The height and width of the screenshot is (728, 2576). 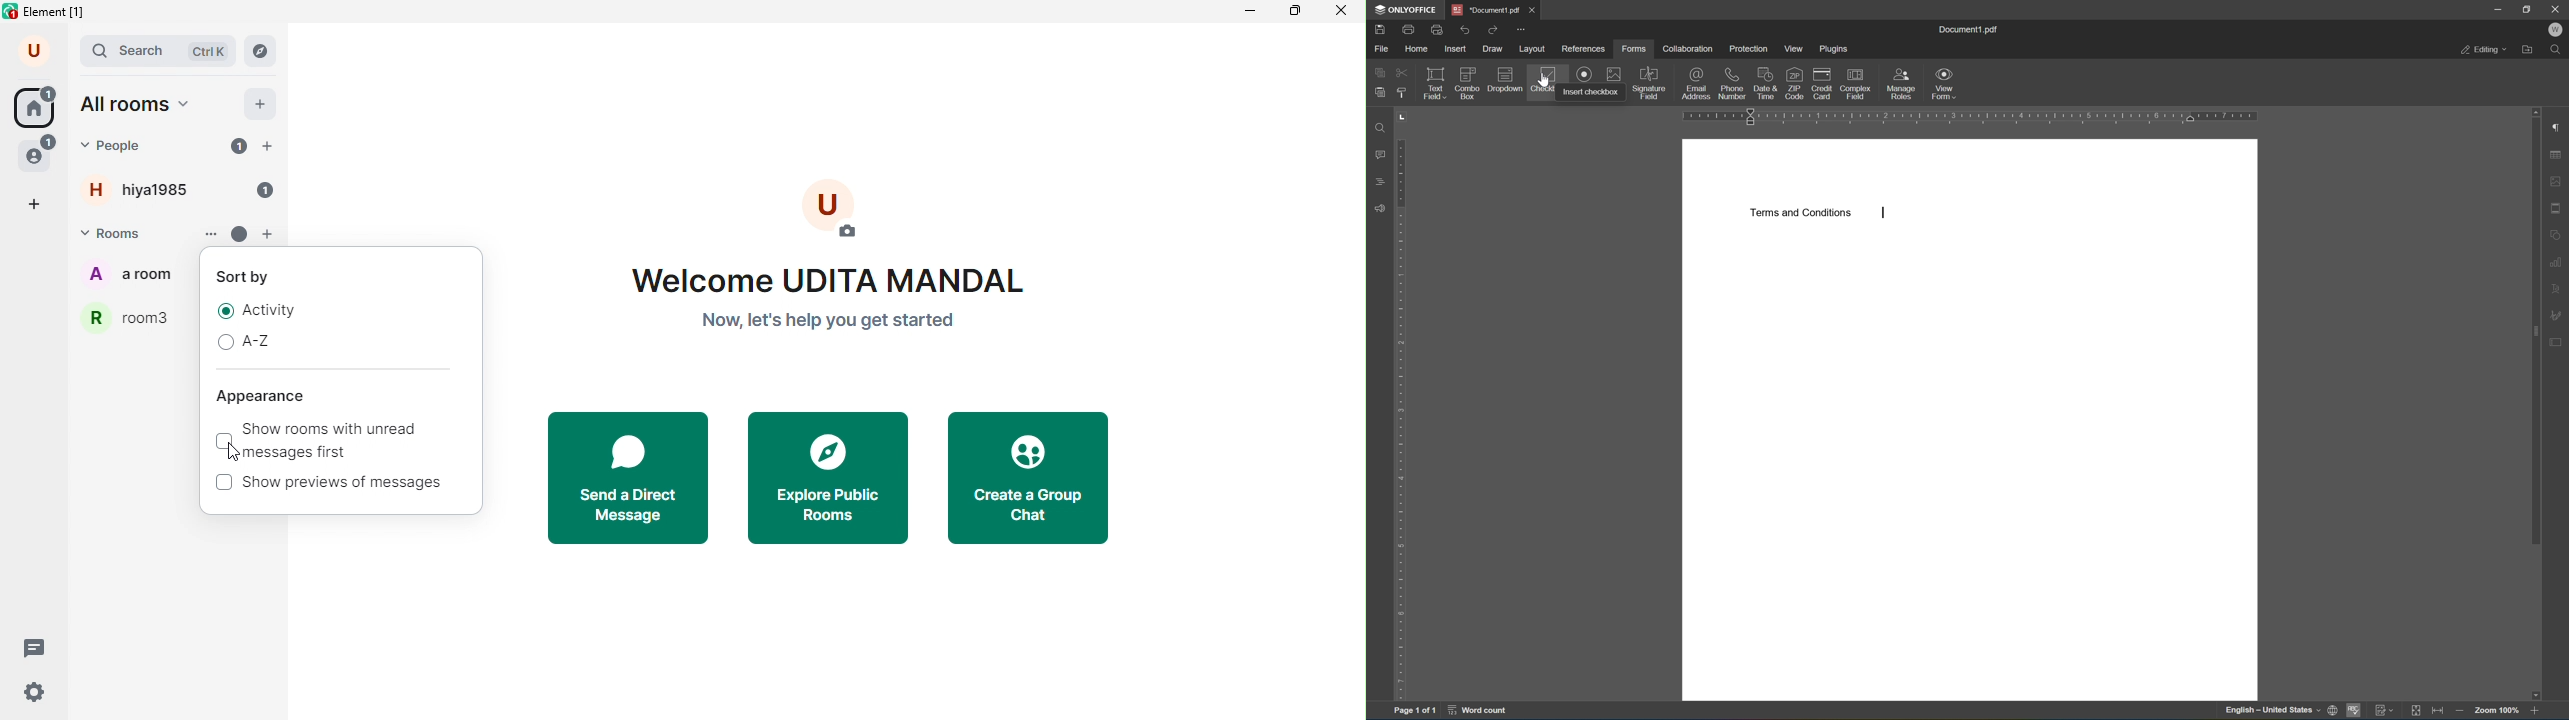 I want to click on comments, so click(x=1380, y=153).